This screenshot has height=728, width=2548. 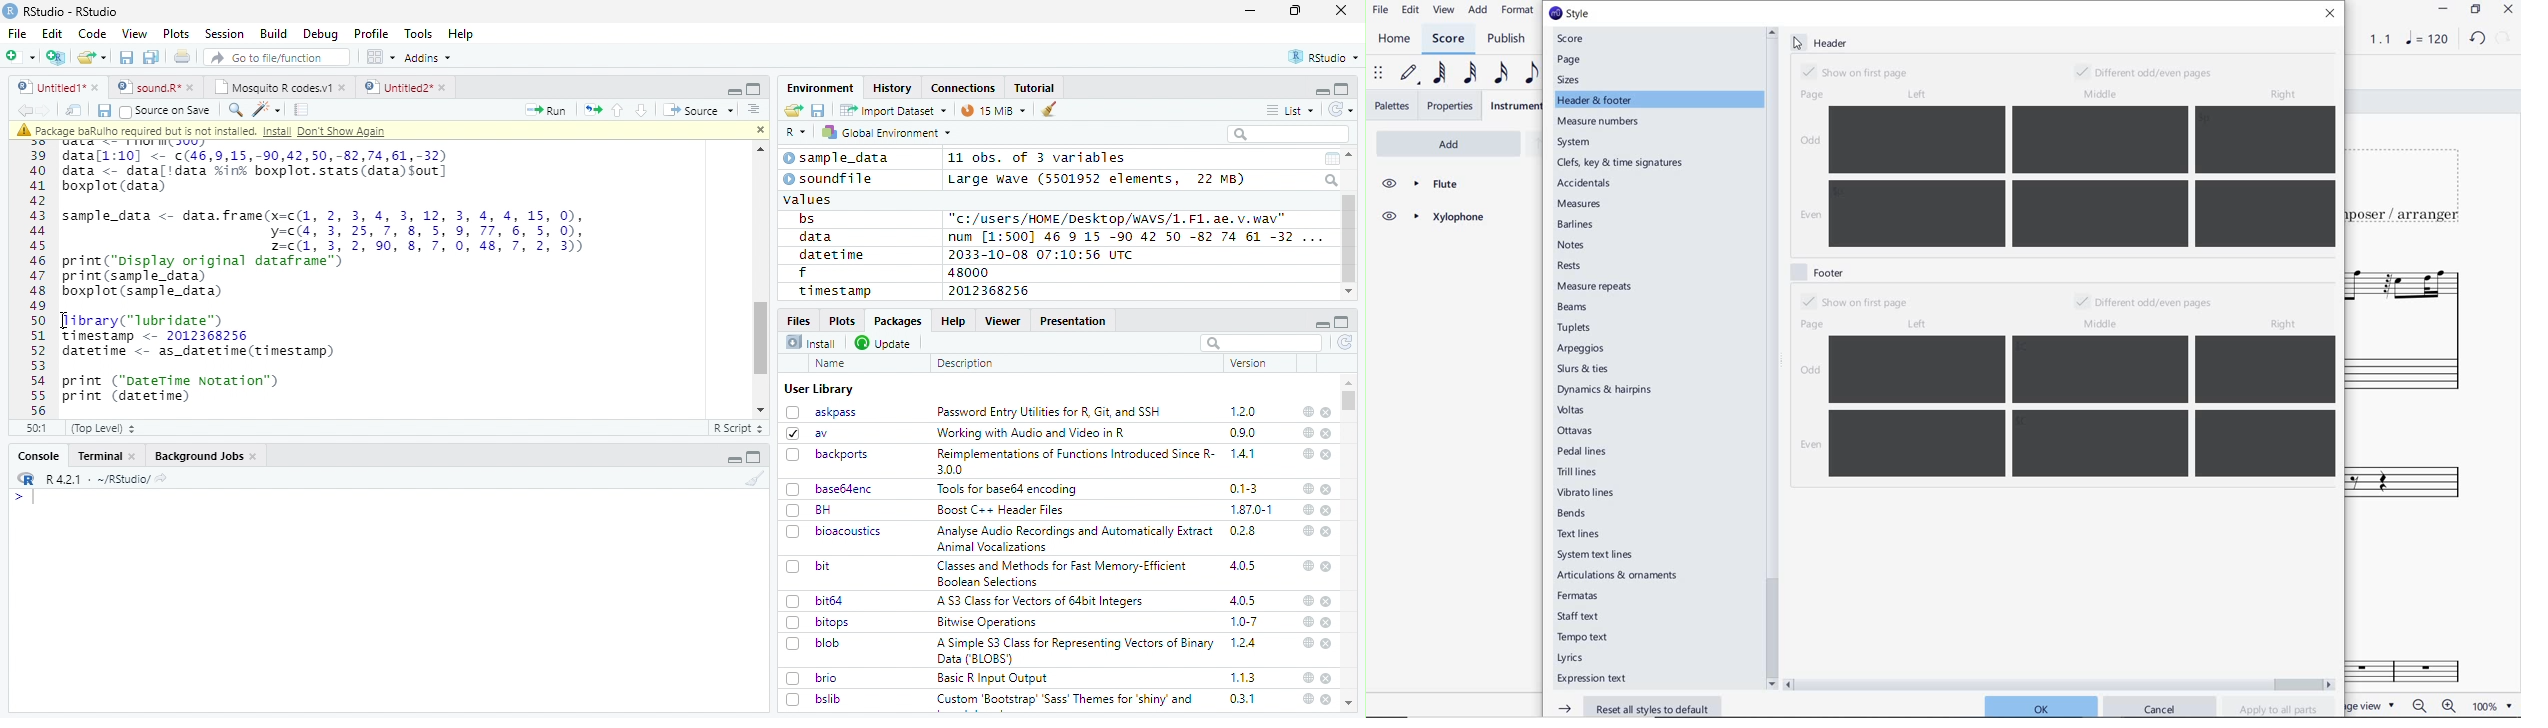 I want to click on help, so click(x=1306, y=642).